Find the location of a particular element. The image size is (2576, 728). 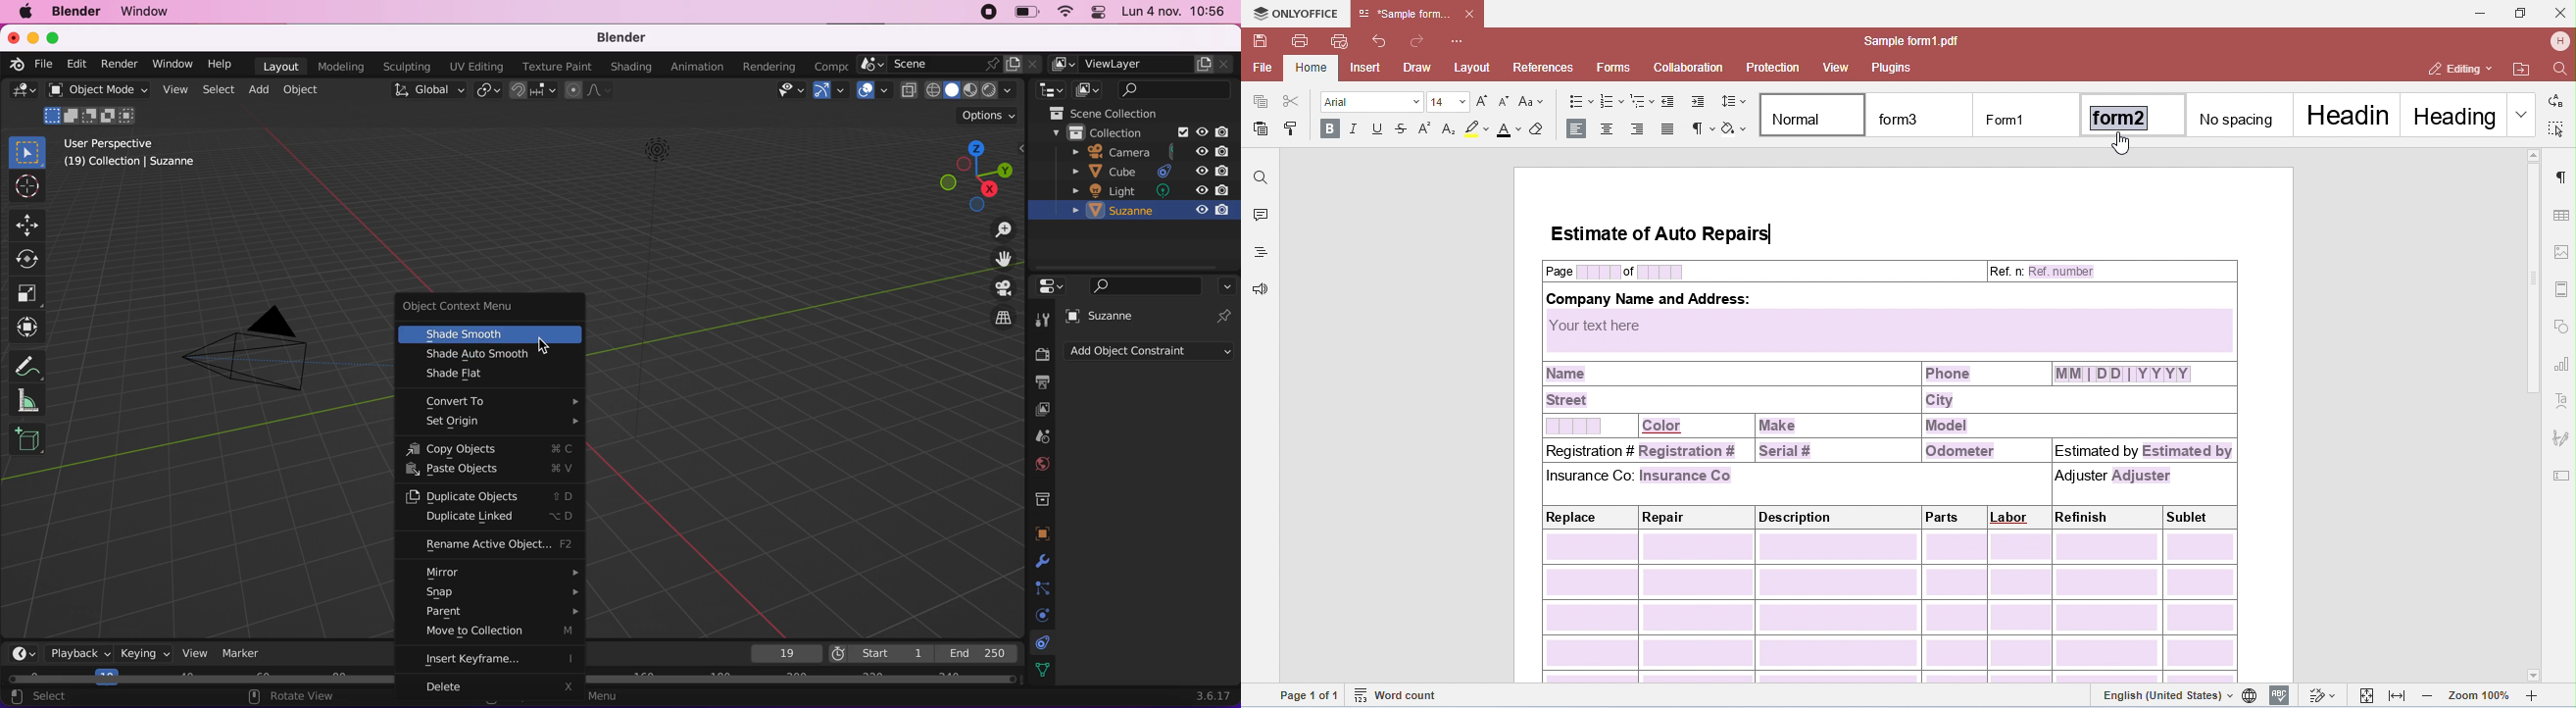

transform pivot point is located at coordinates (486, 89).